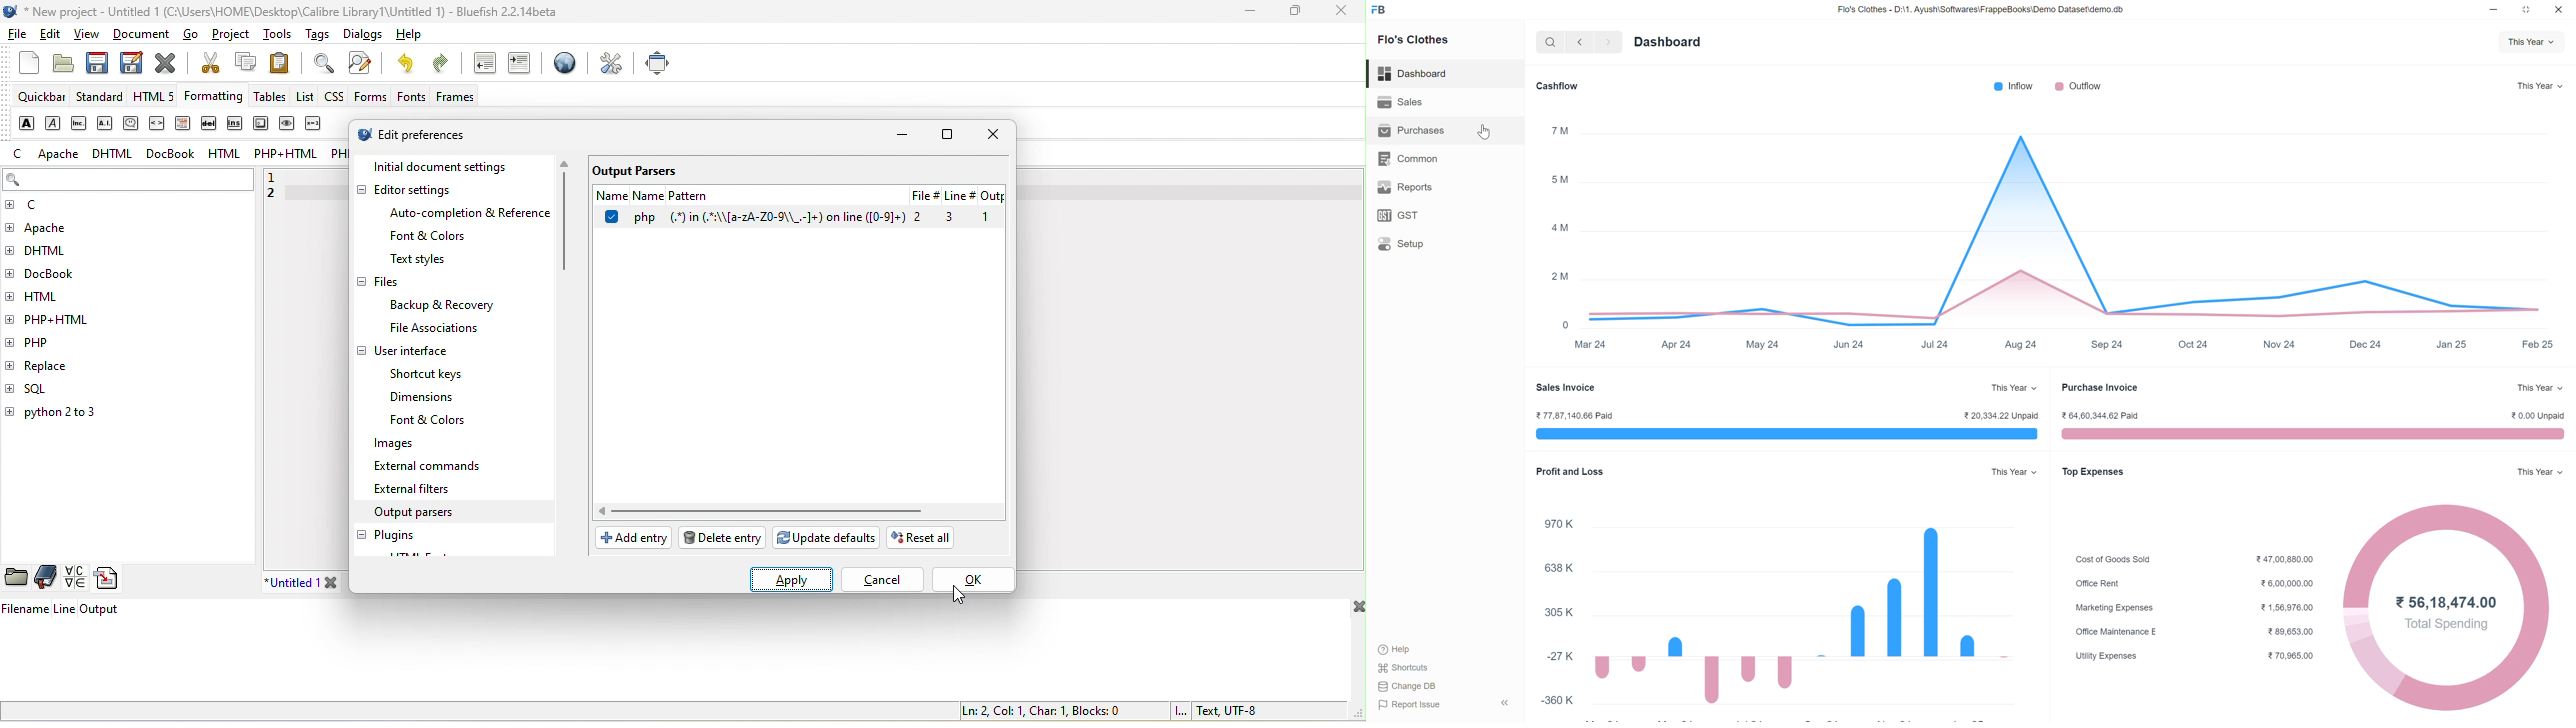 Image resolution: width=2576 pixels, height=728 pixels. What do you see at coordinates (1566, 388) in the screenshot?
I see `Sales invoice` at bounding box center [1566, 388].